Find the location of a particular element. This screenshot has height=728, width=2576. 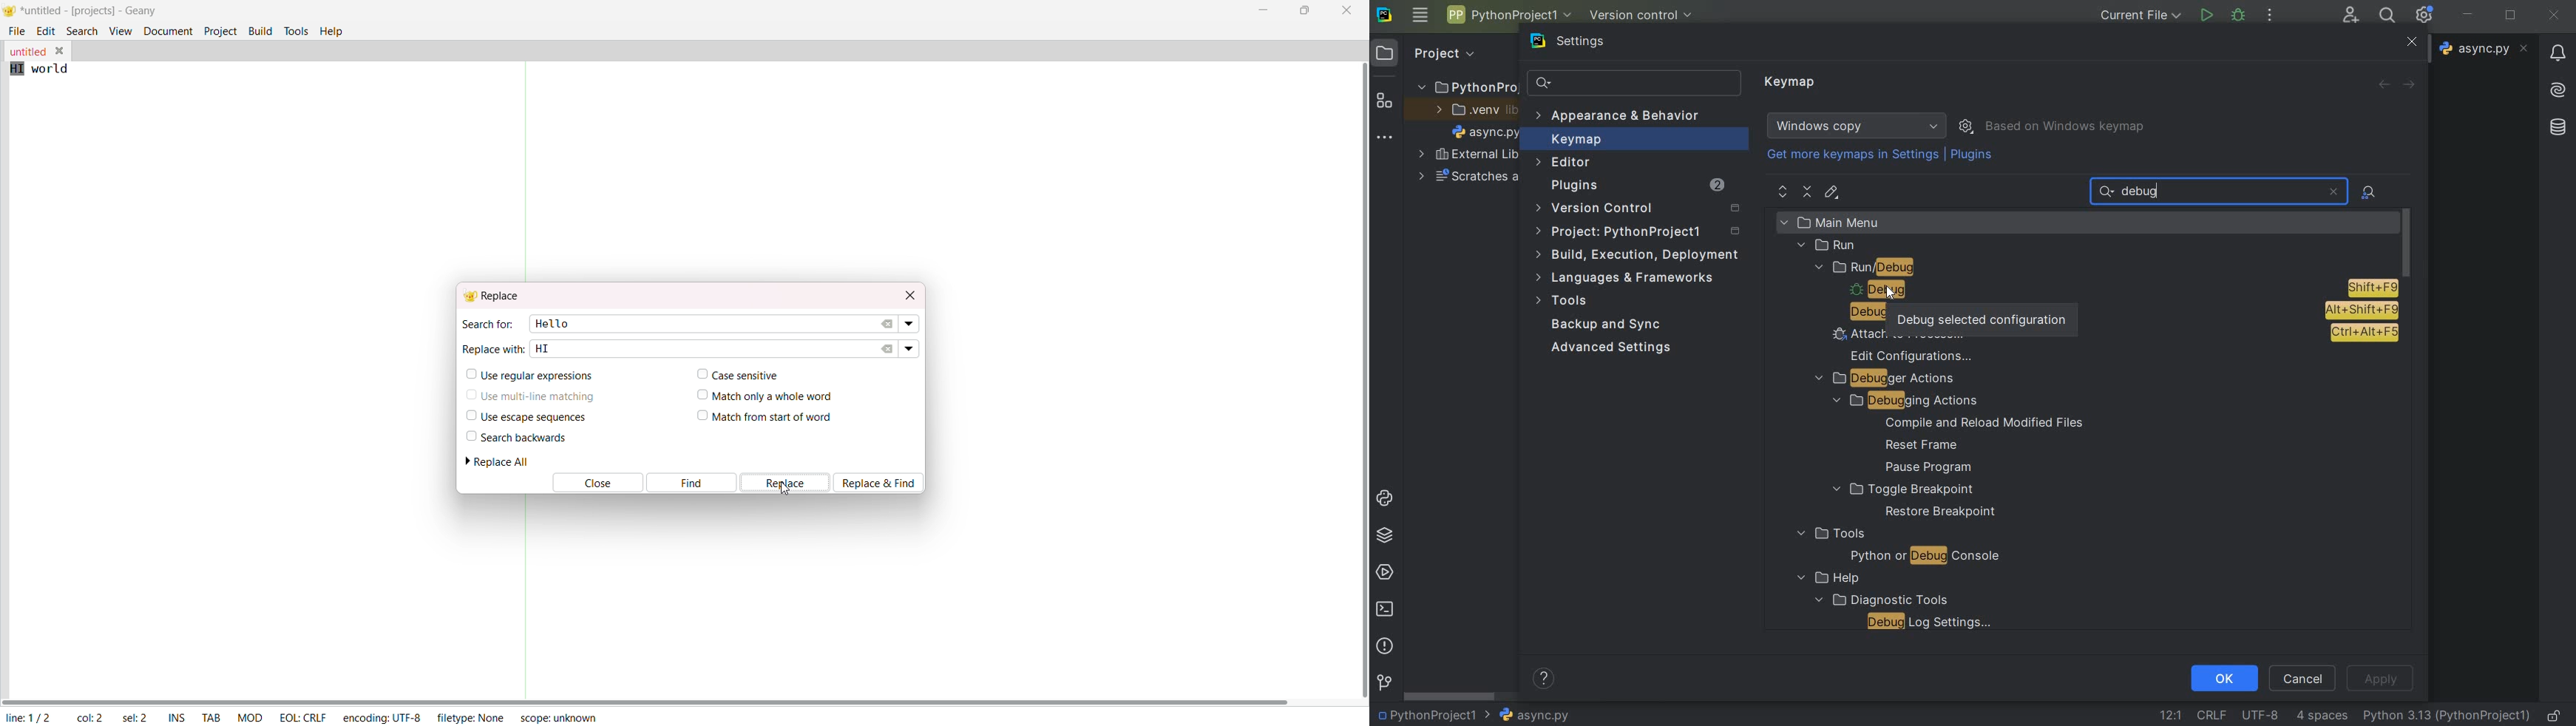

file name is located at coordinates (1486, 135).